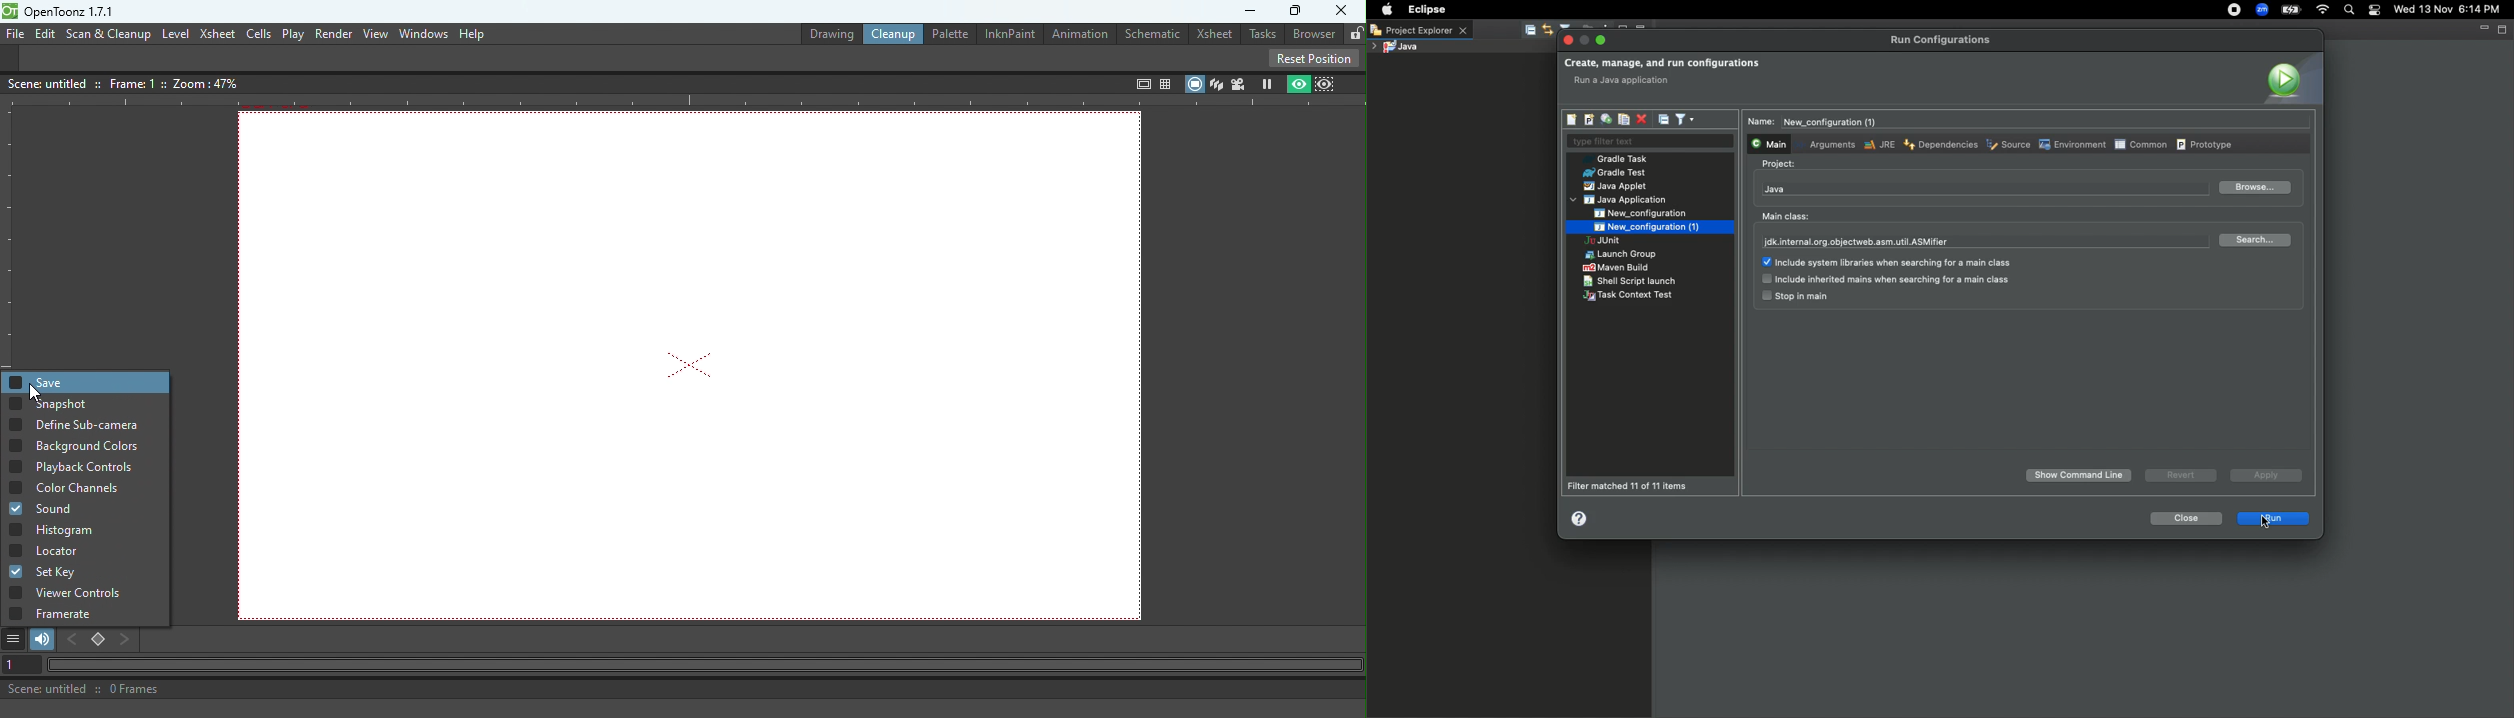  I want to click on Edit, so click(44, 33).